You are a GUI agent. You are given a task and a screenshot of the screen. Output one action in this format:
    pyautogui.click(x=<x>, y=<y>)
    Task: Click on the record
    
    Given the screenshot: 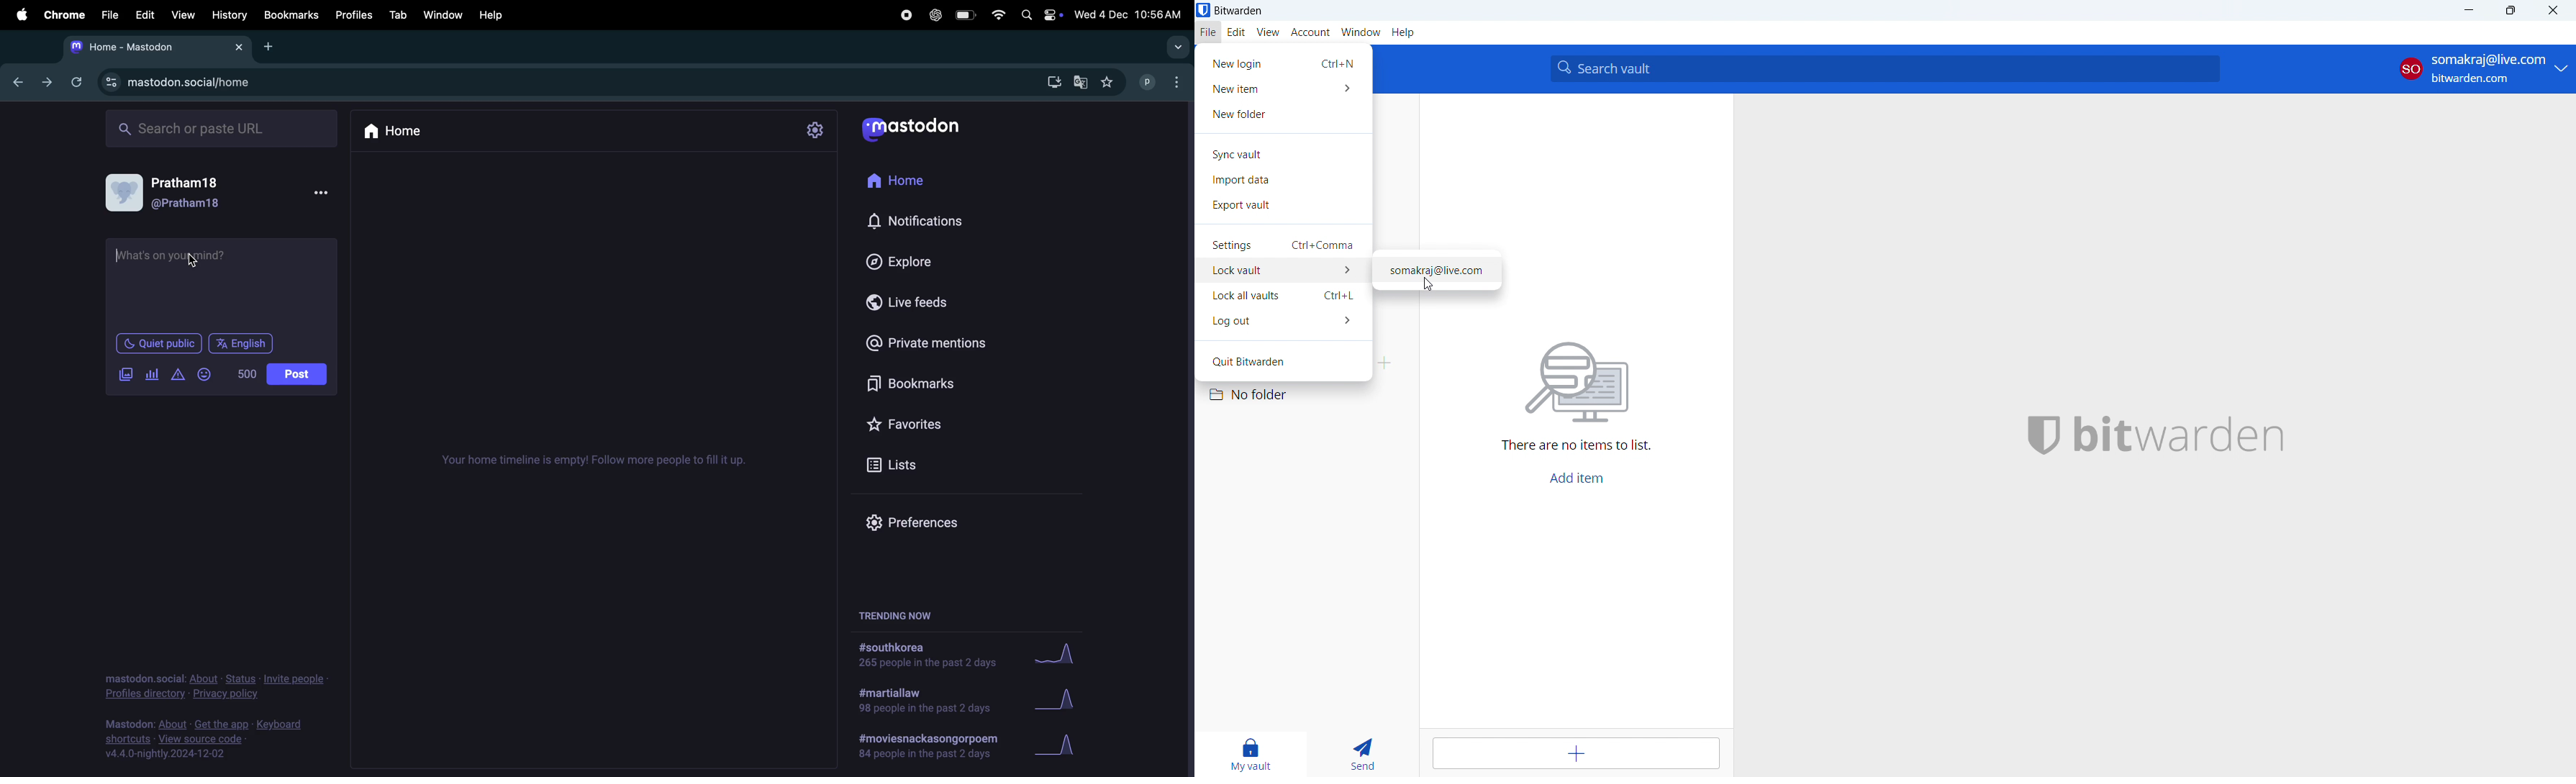 What is the action you would take?
    pyautogui.click(x=903, y=15)
    